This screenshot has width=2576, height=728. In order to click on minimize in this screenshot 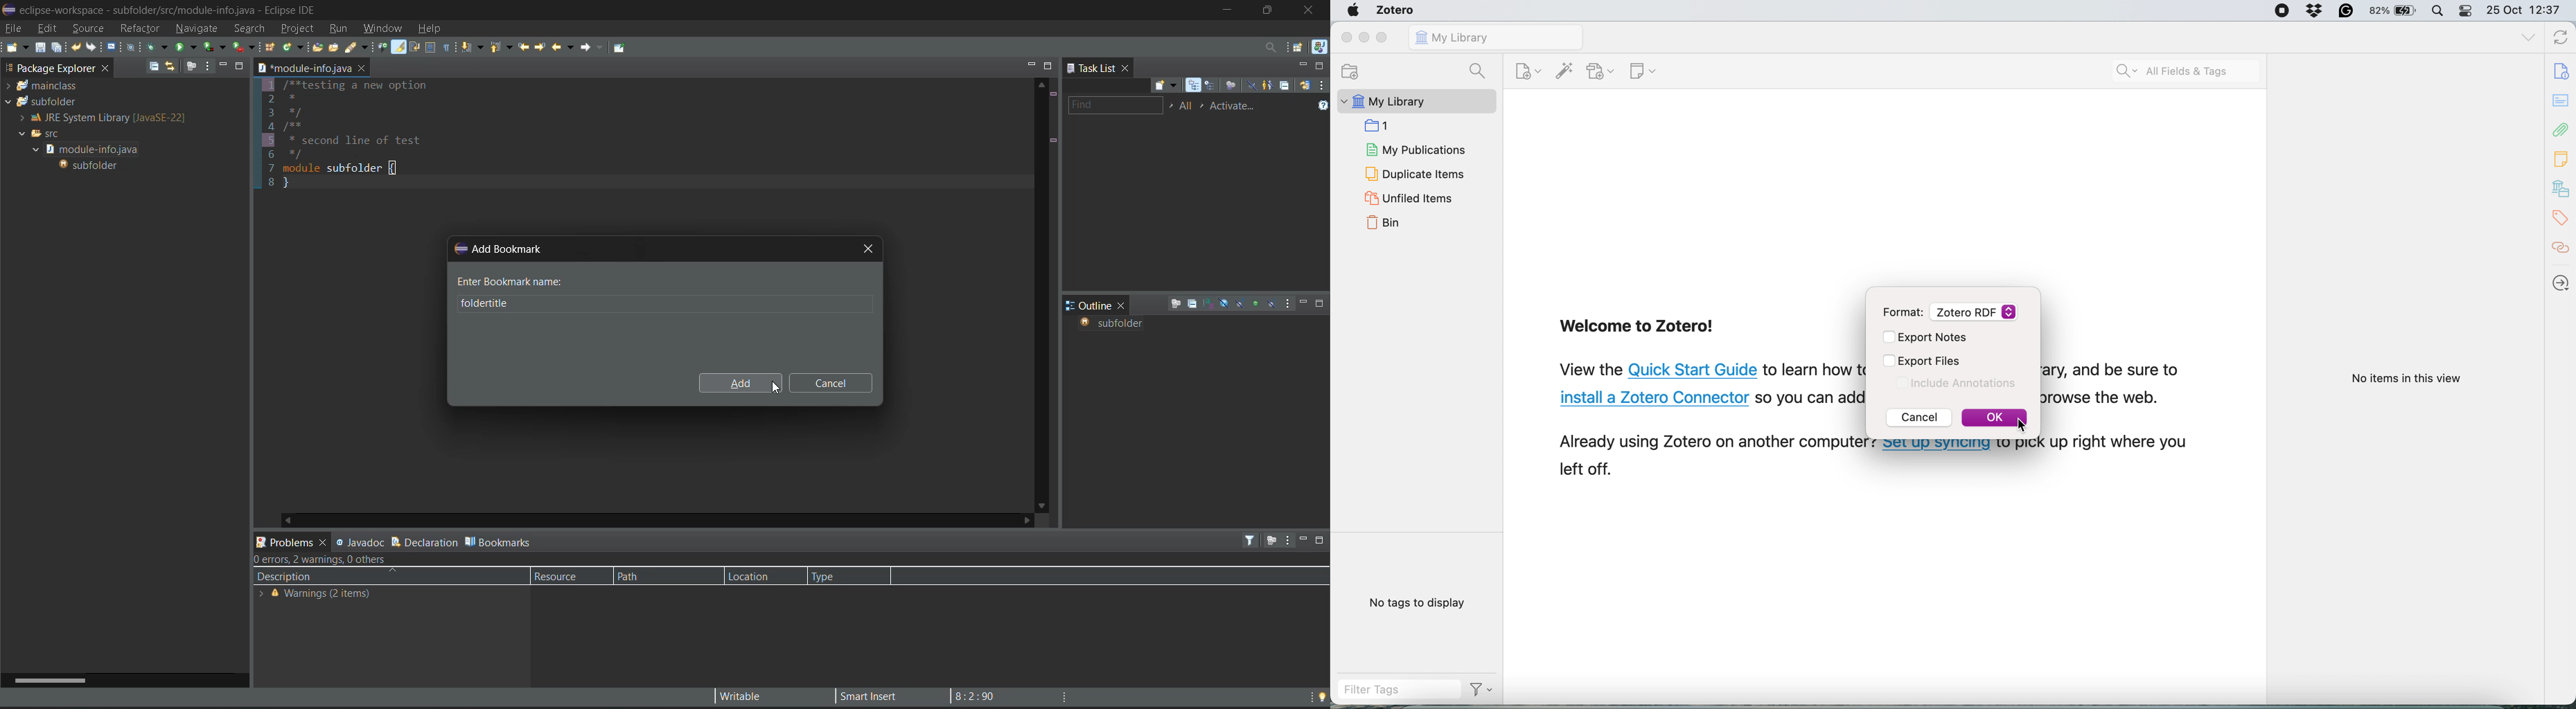, I will do `click(1228, 9)`.